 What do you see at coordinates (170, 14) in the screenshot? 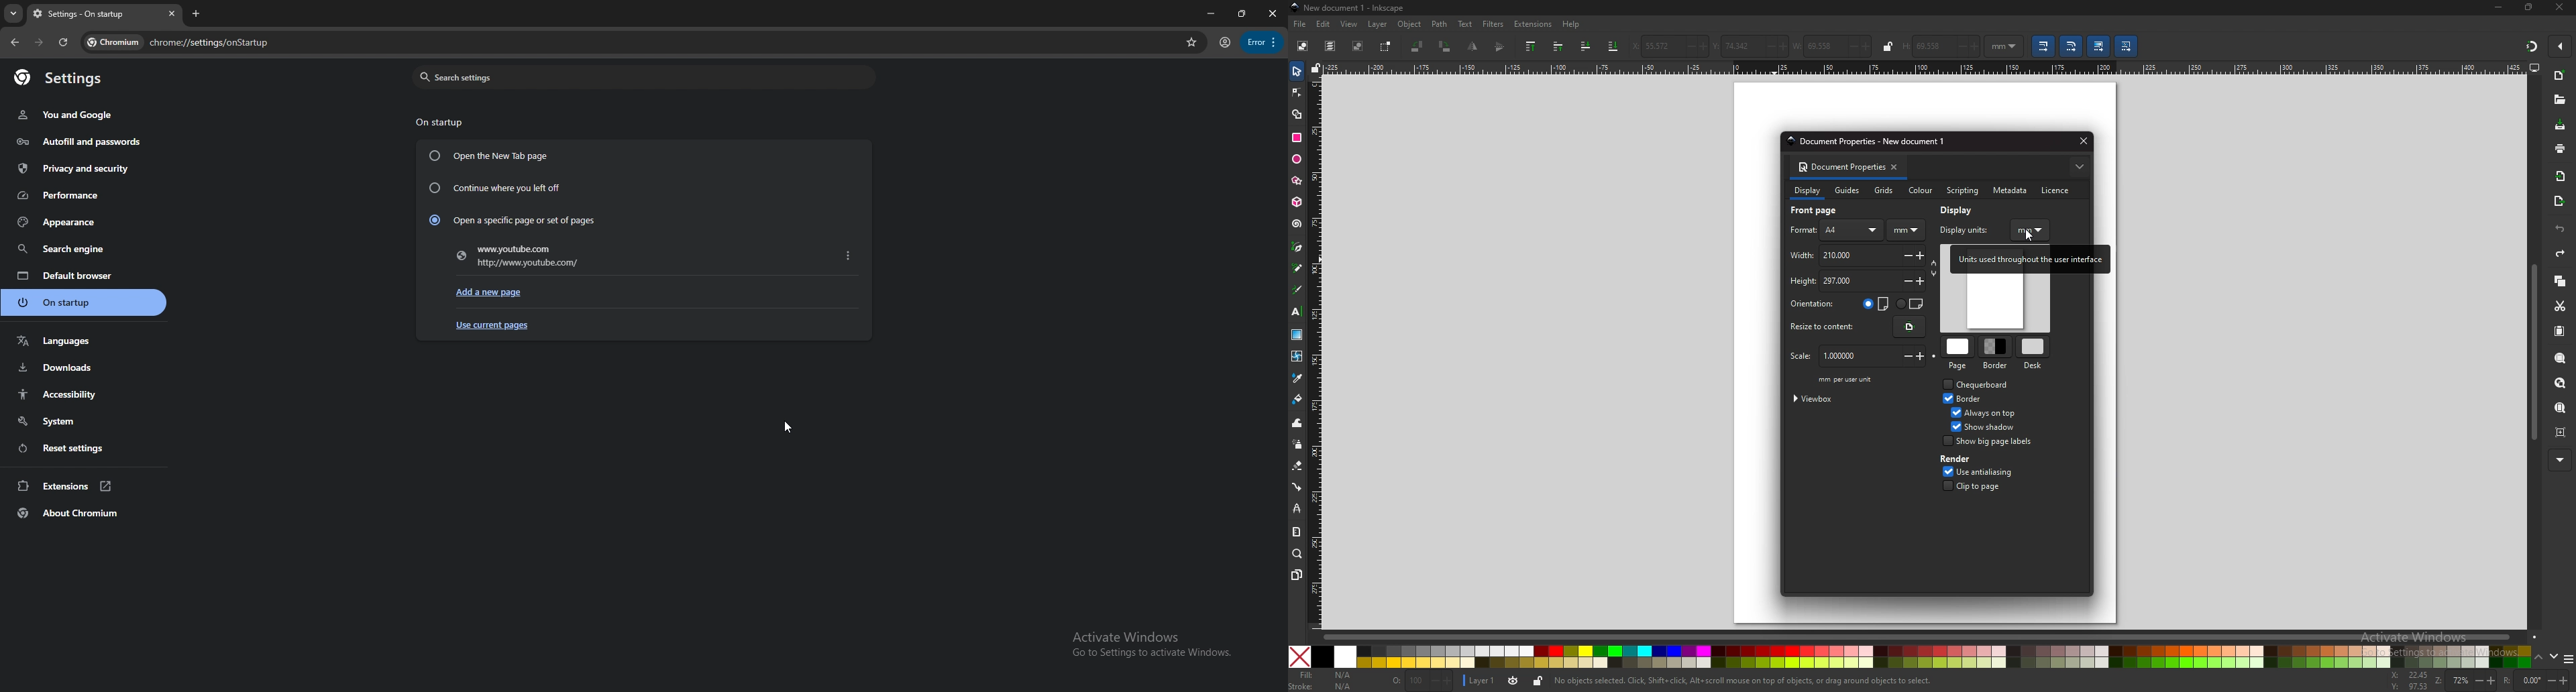
I see `close tab` at bounding box center [170, 14].